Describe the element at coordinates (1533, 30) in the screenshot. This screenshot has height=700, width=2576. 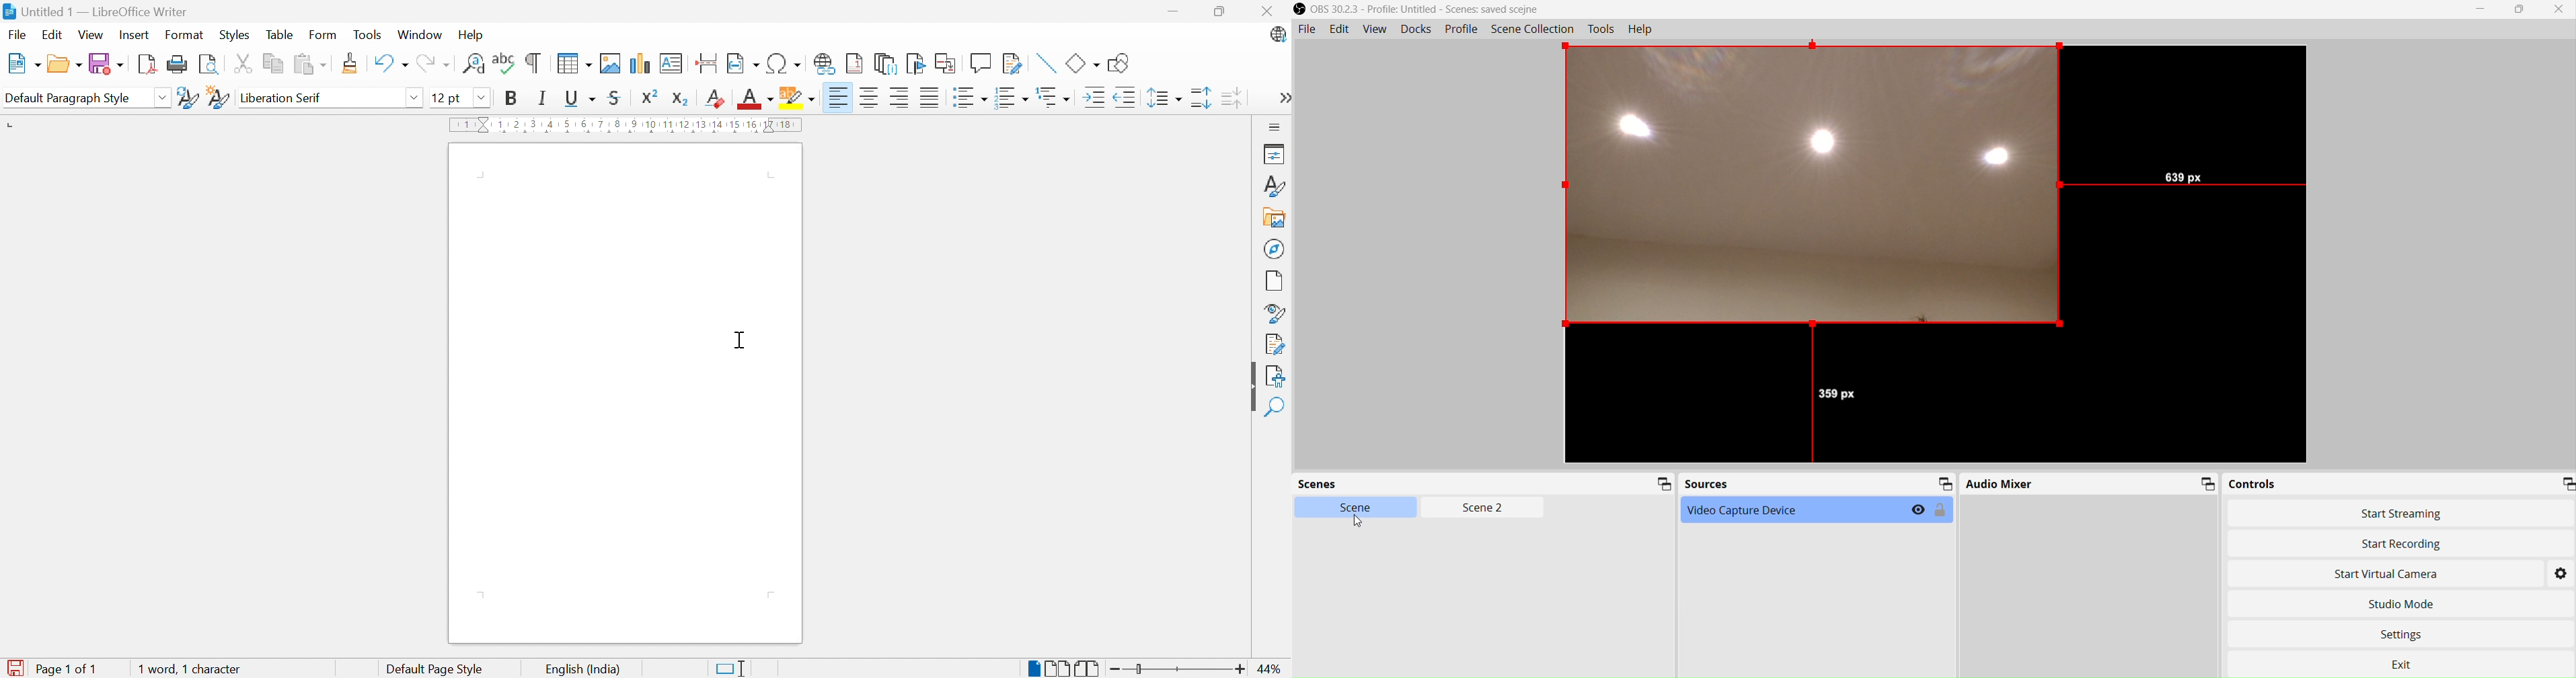
I see `SceneCollection` at that location.